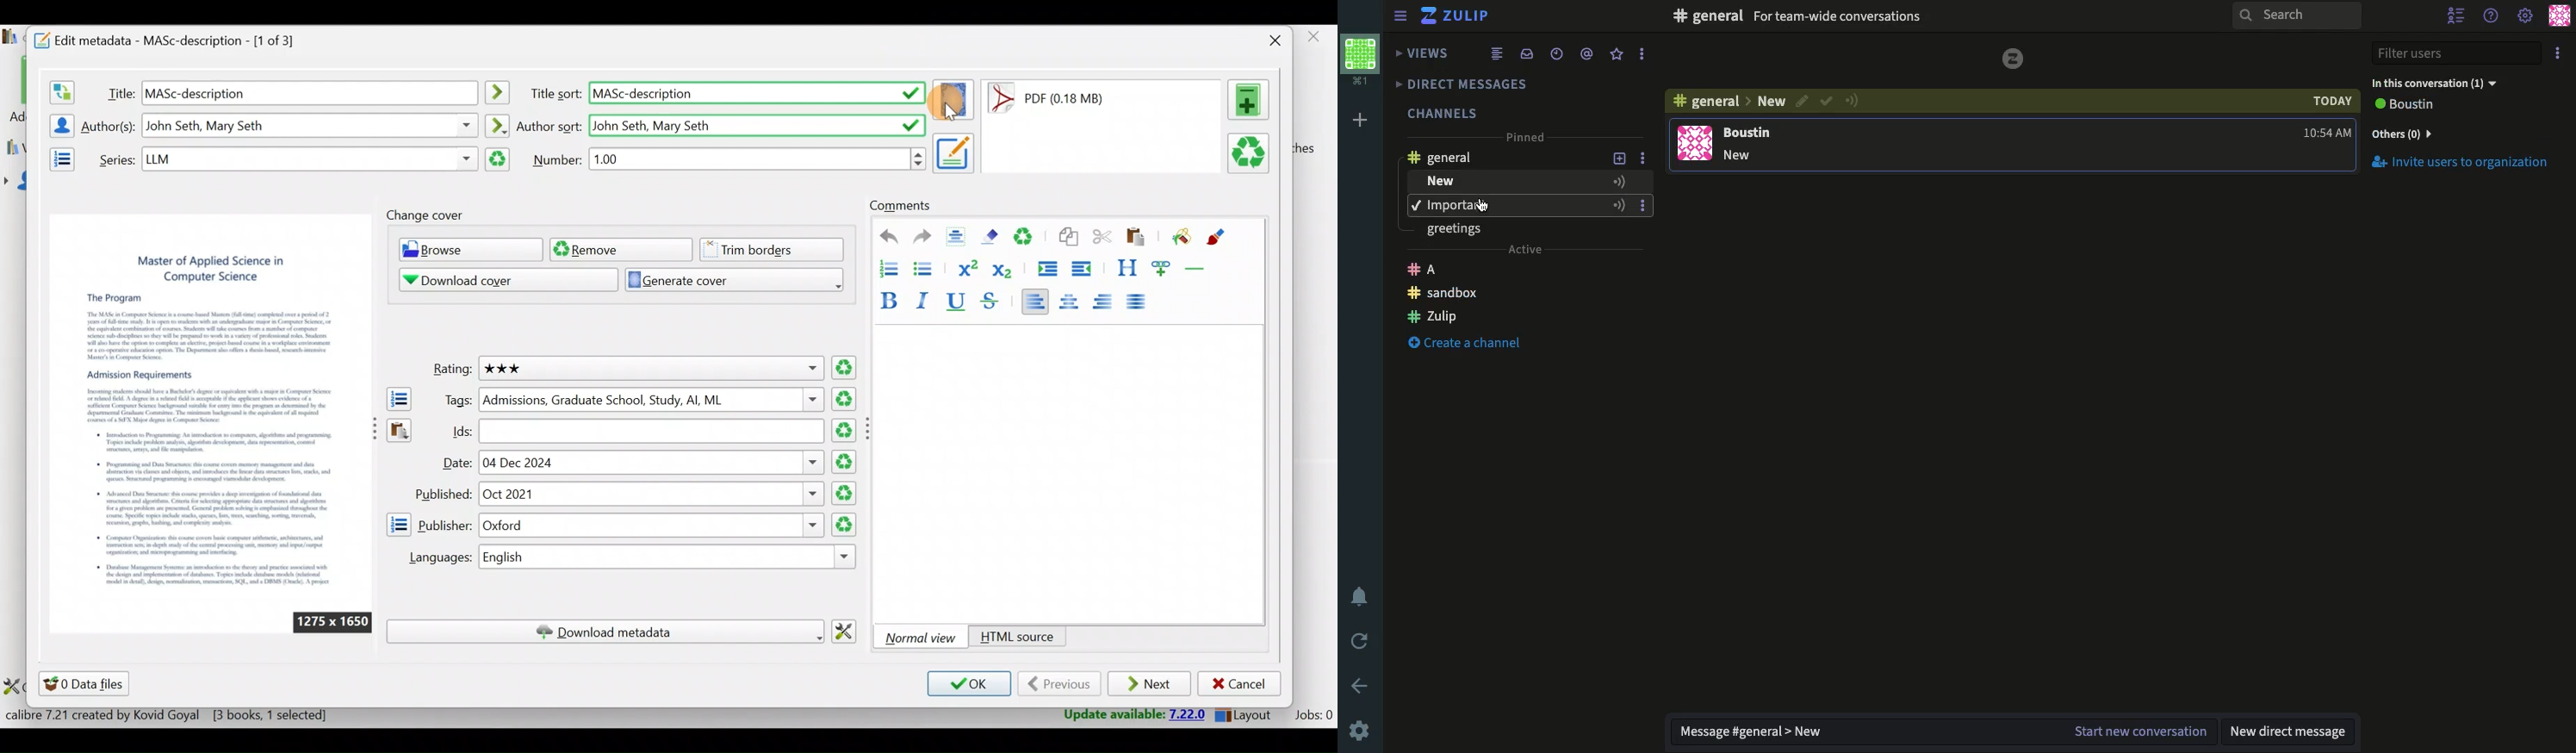 This screenshot has height=756, width=2576. I want to click on , so click(871, 428).